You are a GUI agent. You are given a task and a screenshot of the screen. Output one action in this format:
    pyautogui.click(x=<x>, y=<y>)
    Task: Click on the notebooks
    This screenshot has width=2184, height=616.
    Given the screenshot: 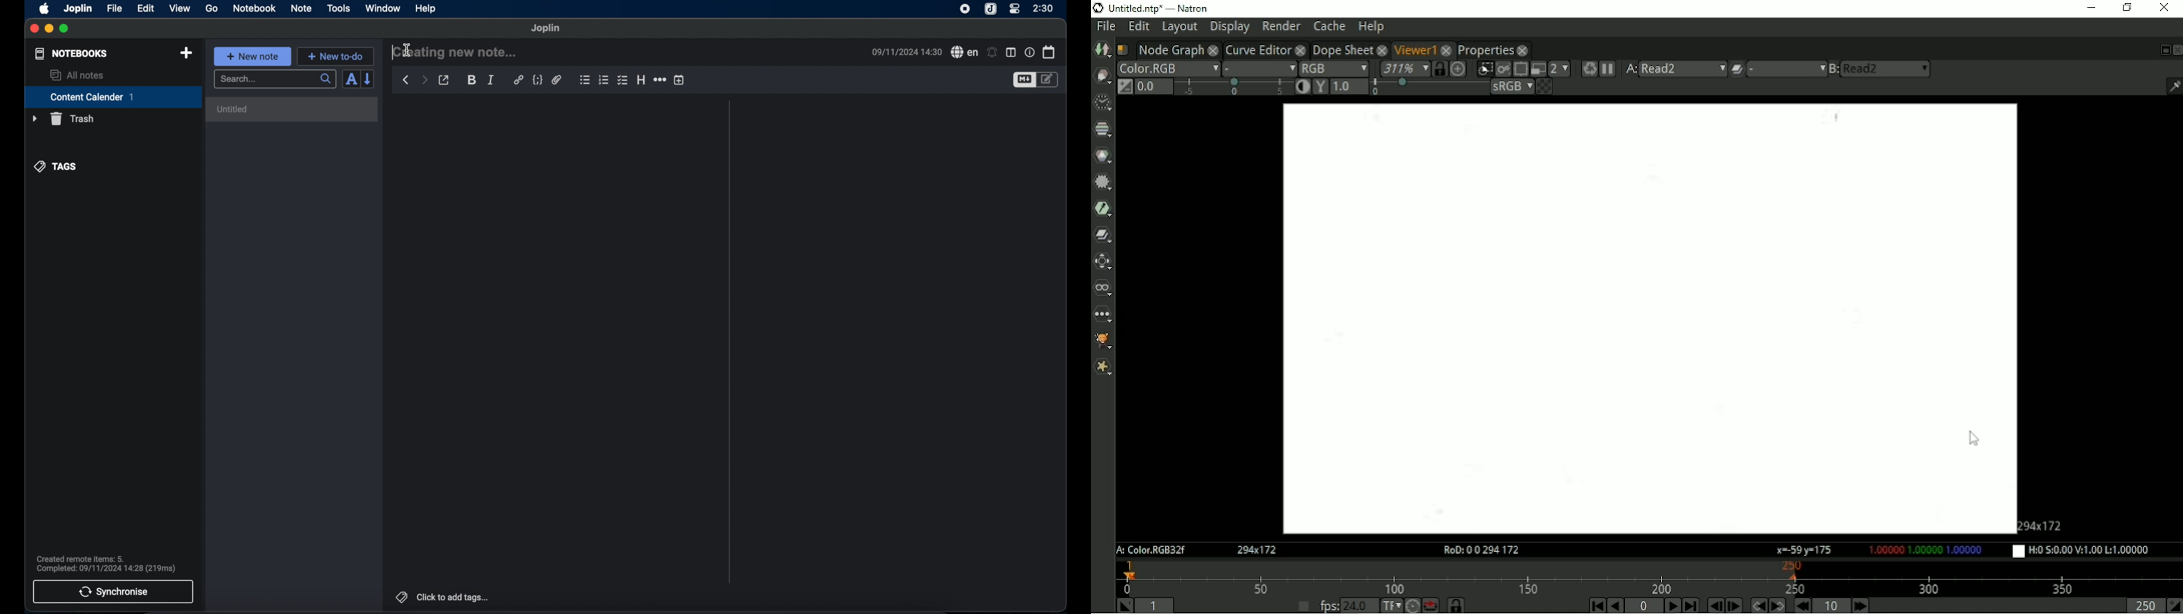 What is the action you would take?
    pyautogui.click(x=72, y=53)
    